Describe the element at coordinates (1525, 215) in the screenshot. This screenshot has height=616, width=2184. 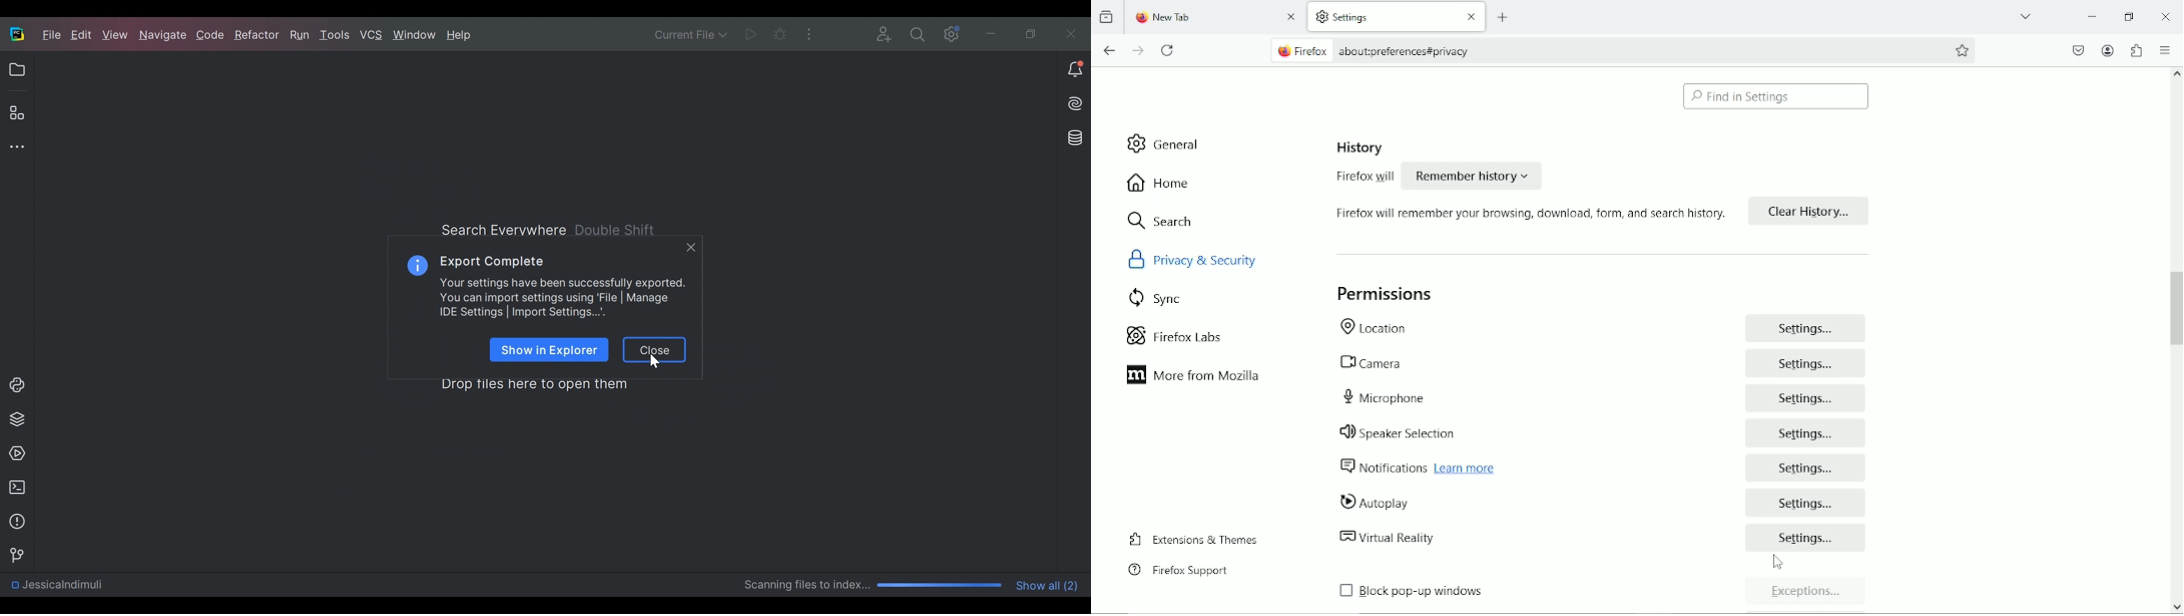
I see `firefox will remember you browsing, download, form and search history.` at that location.